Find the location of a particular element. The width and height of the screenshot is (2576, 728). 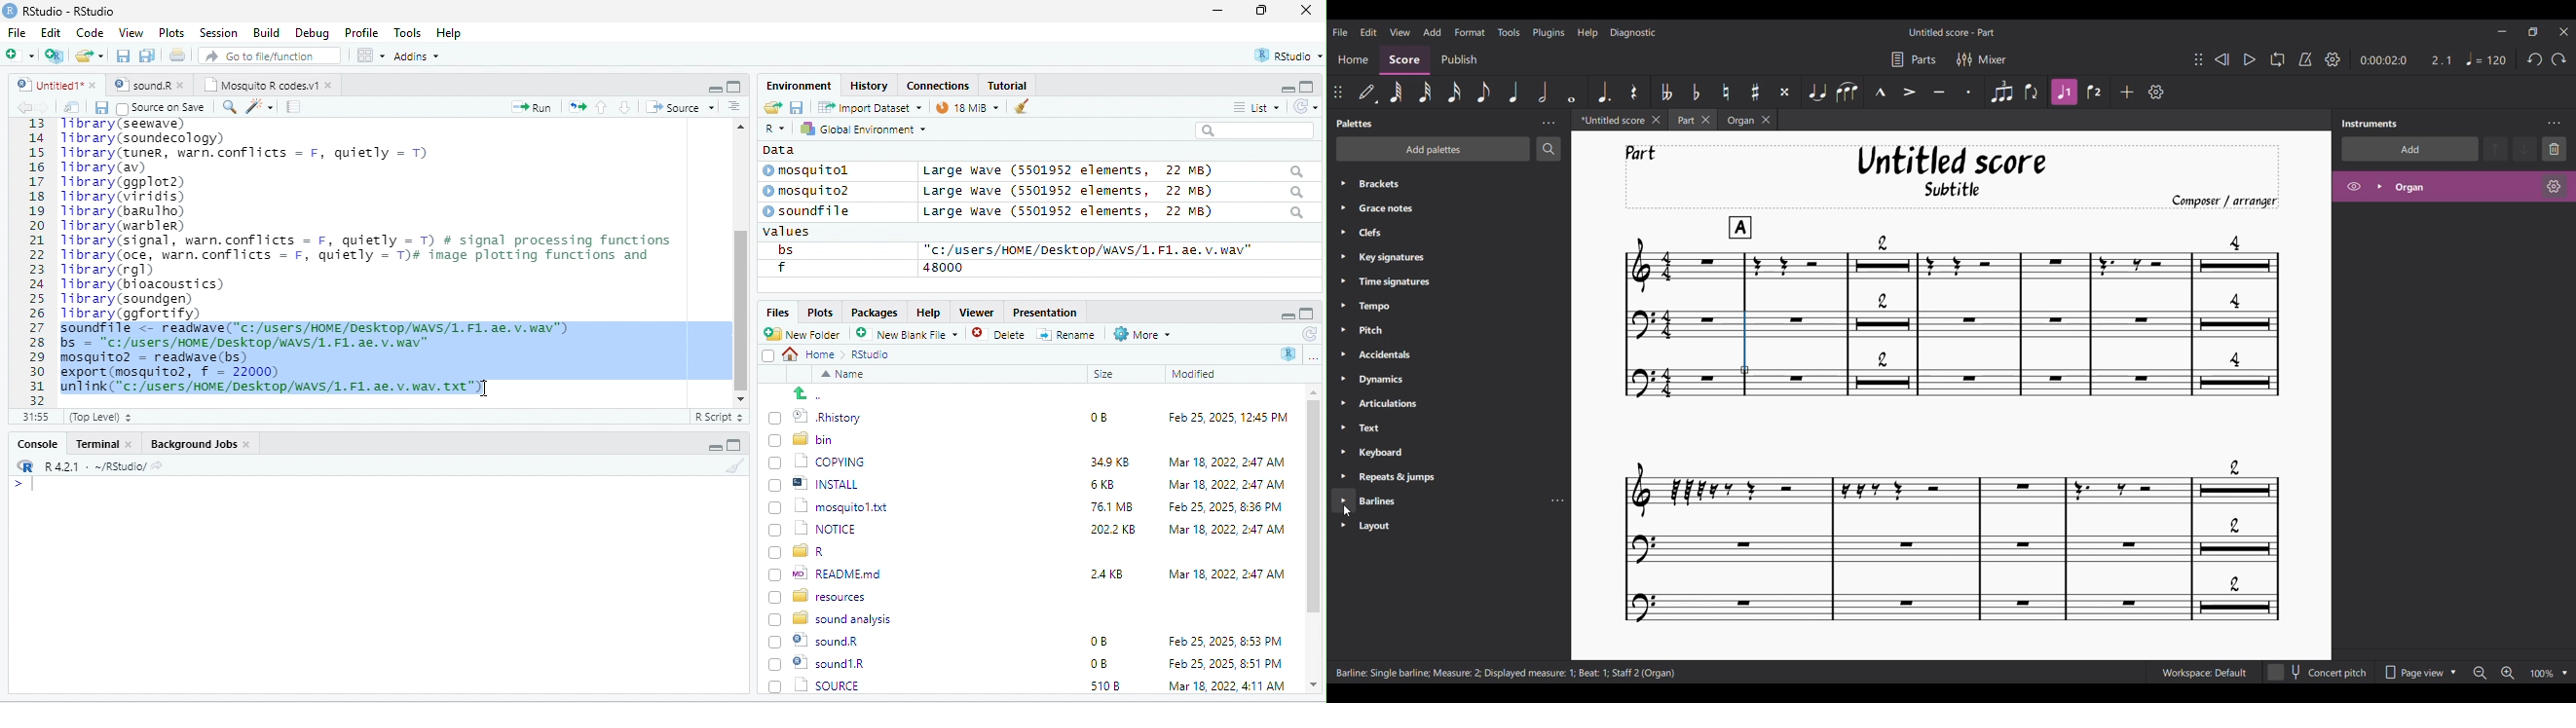

Code is located at coordinates (91, 32).